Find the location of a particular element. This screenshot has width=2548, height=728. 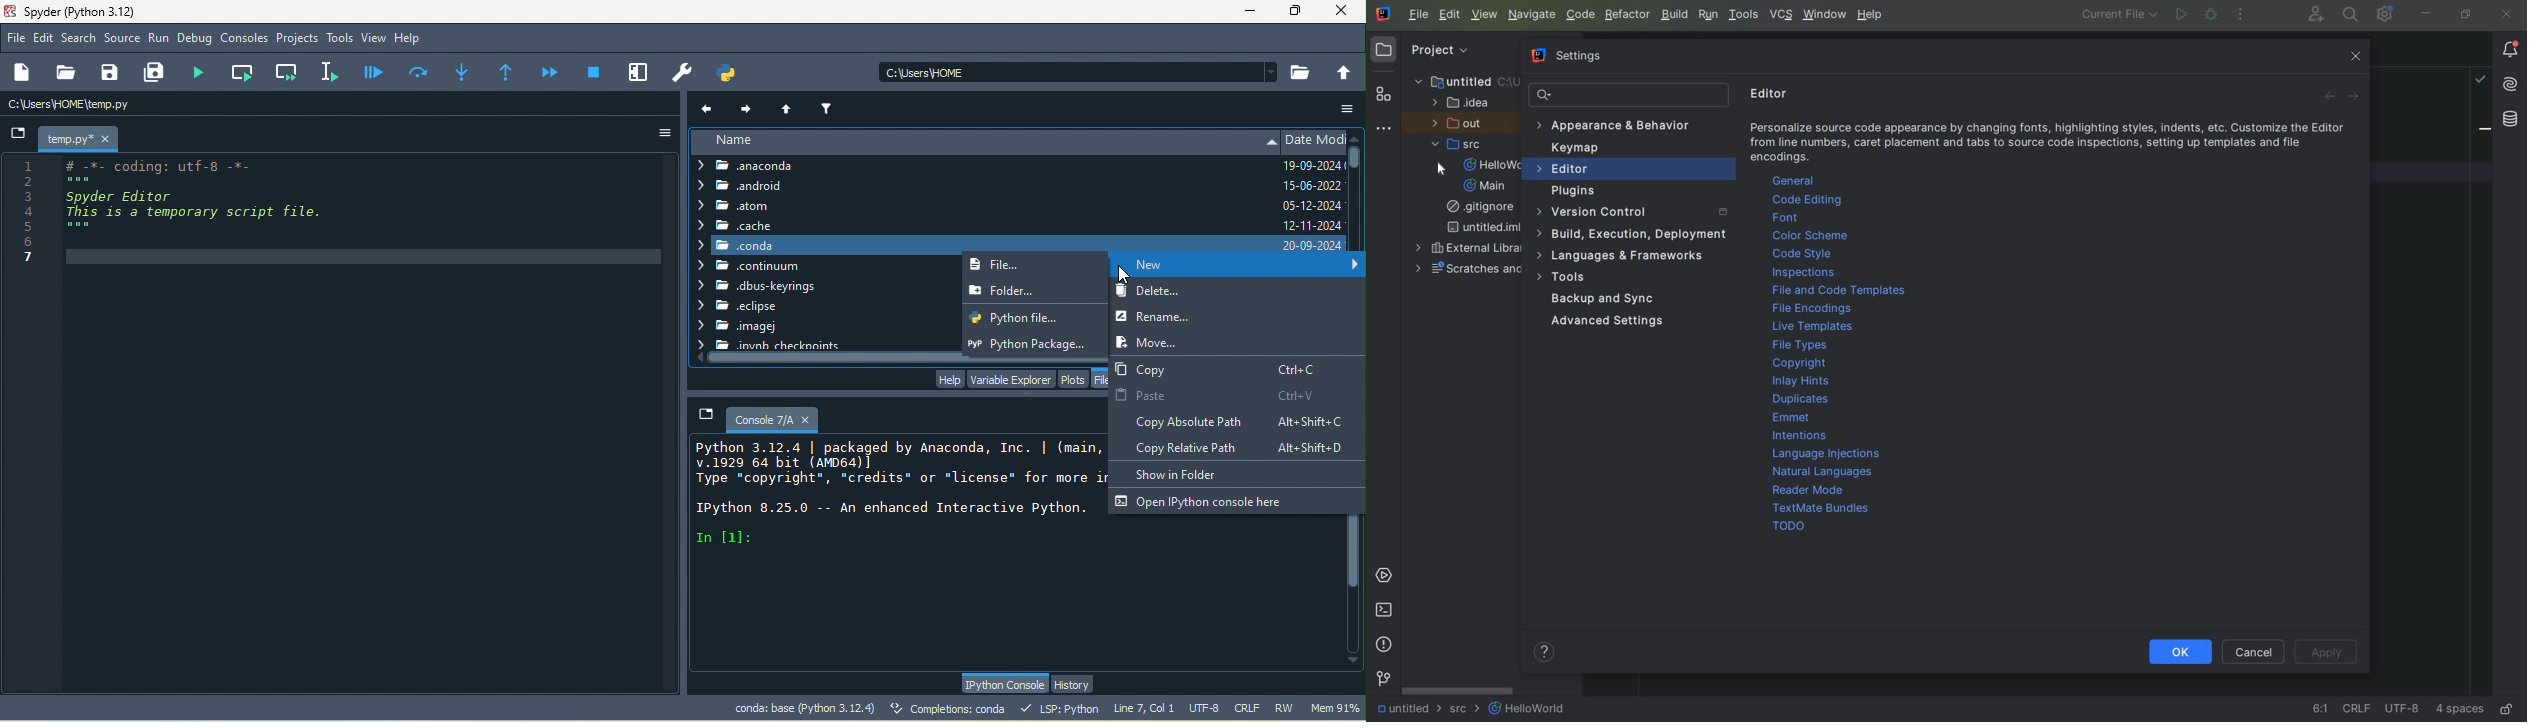

IDEA is located at coordinates (1465, 104).